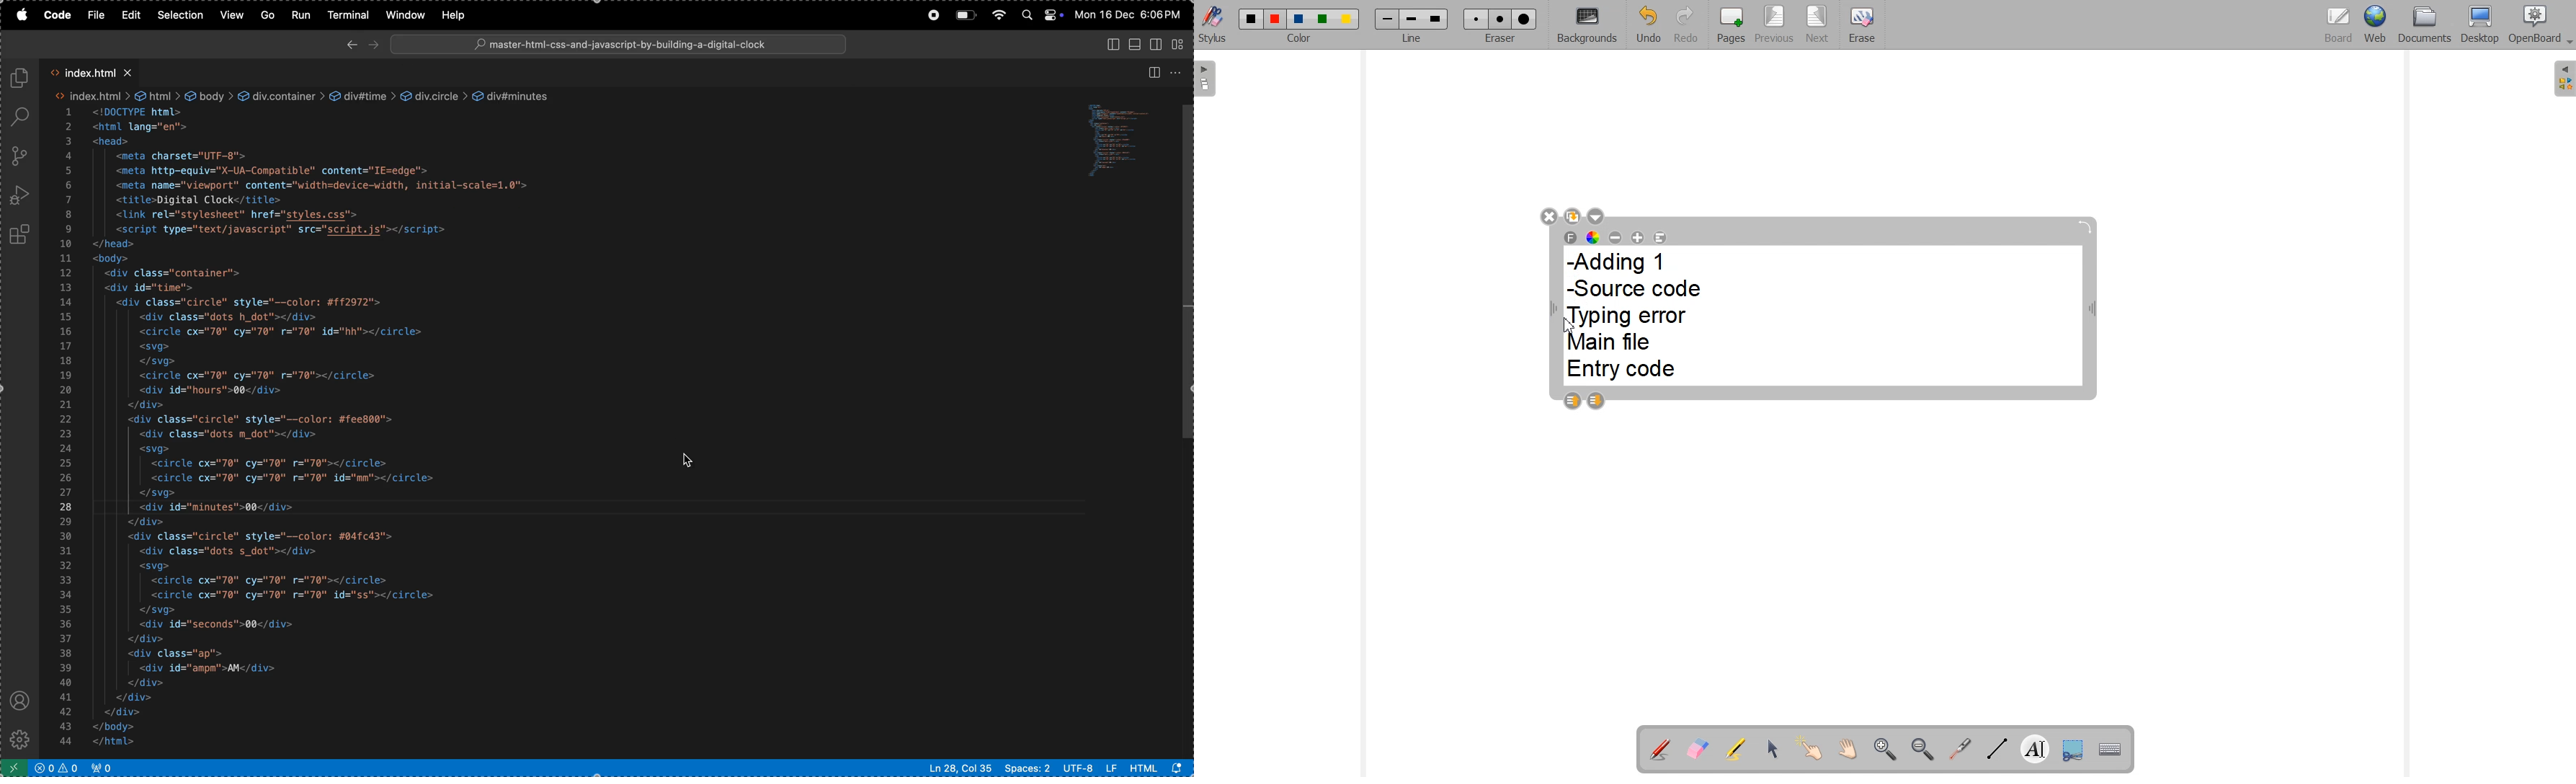  I want to click on Pages, so click(1732, 25).